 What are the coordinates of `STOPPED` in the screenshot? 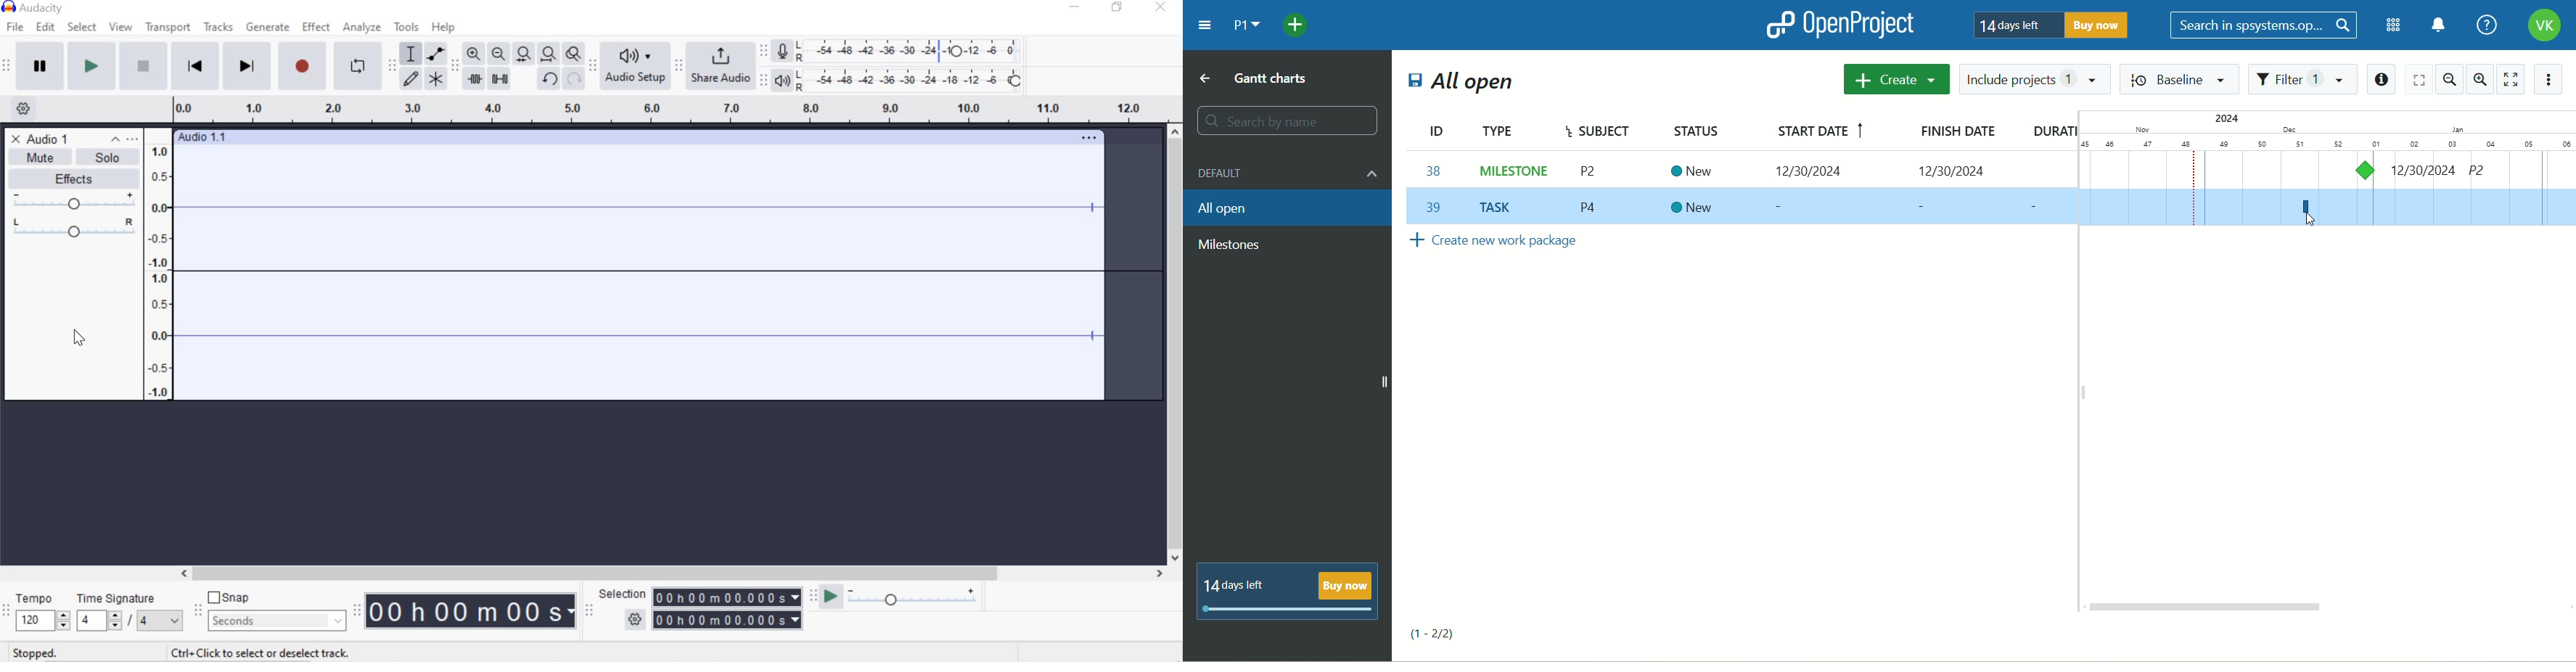 It's located at (35, 653).